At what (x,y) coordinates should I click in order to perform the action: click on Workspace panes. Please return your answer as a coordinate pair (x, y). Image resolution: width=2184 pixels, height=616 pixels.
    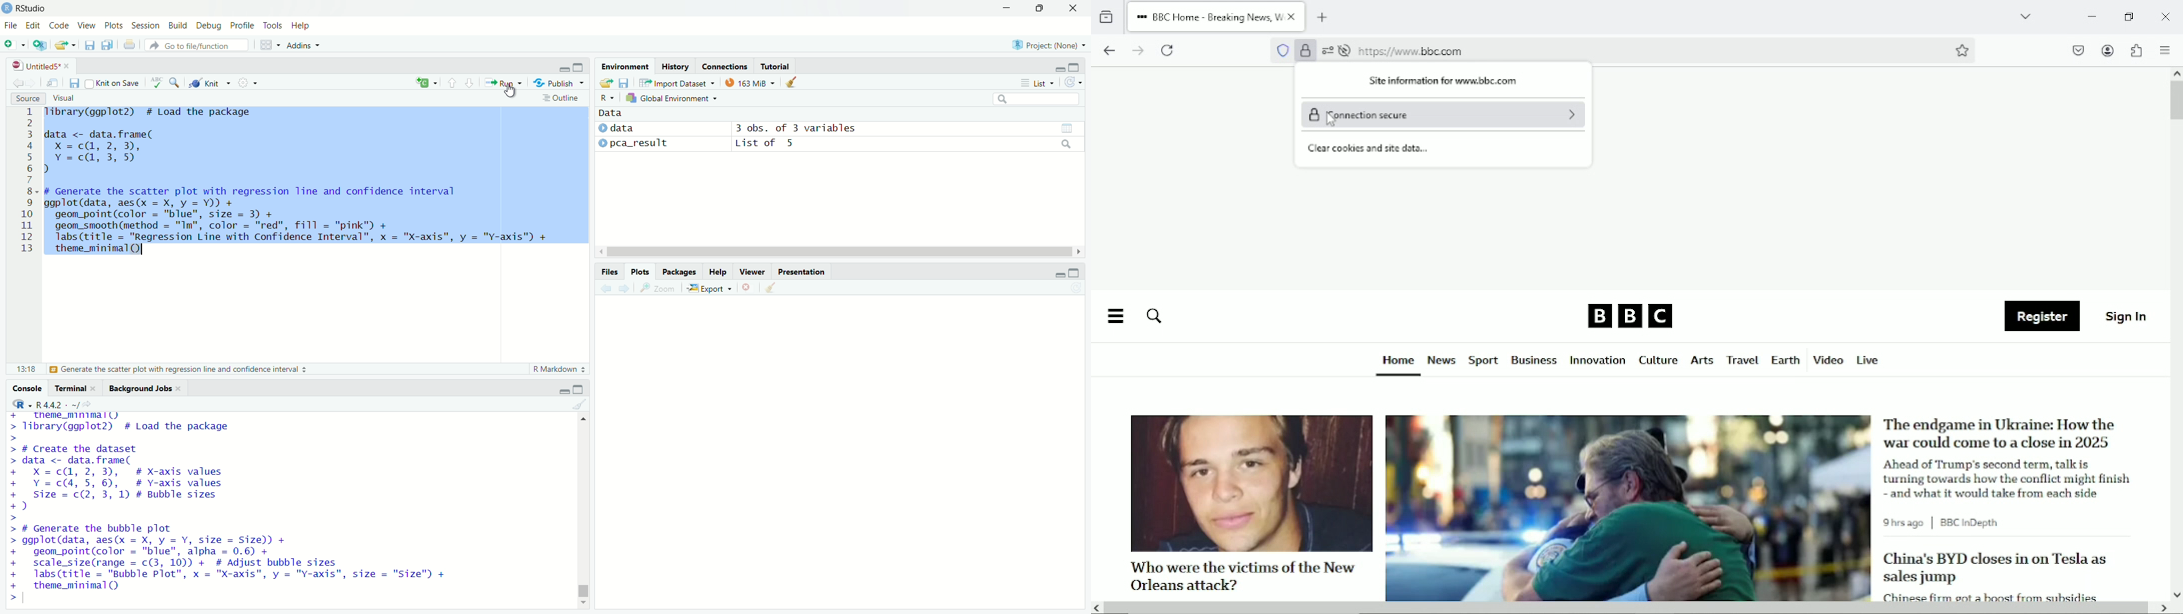
    Looking at the image, I should click on (269, 45).